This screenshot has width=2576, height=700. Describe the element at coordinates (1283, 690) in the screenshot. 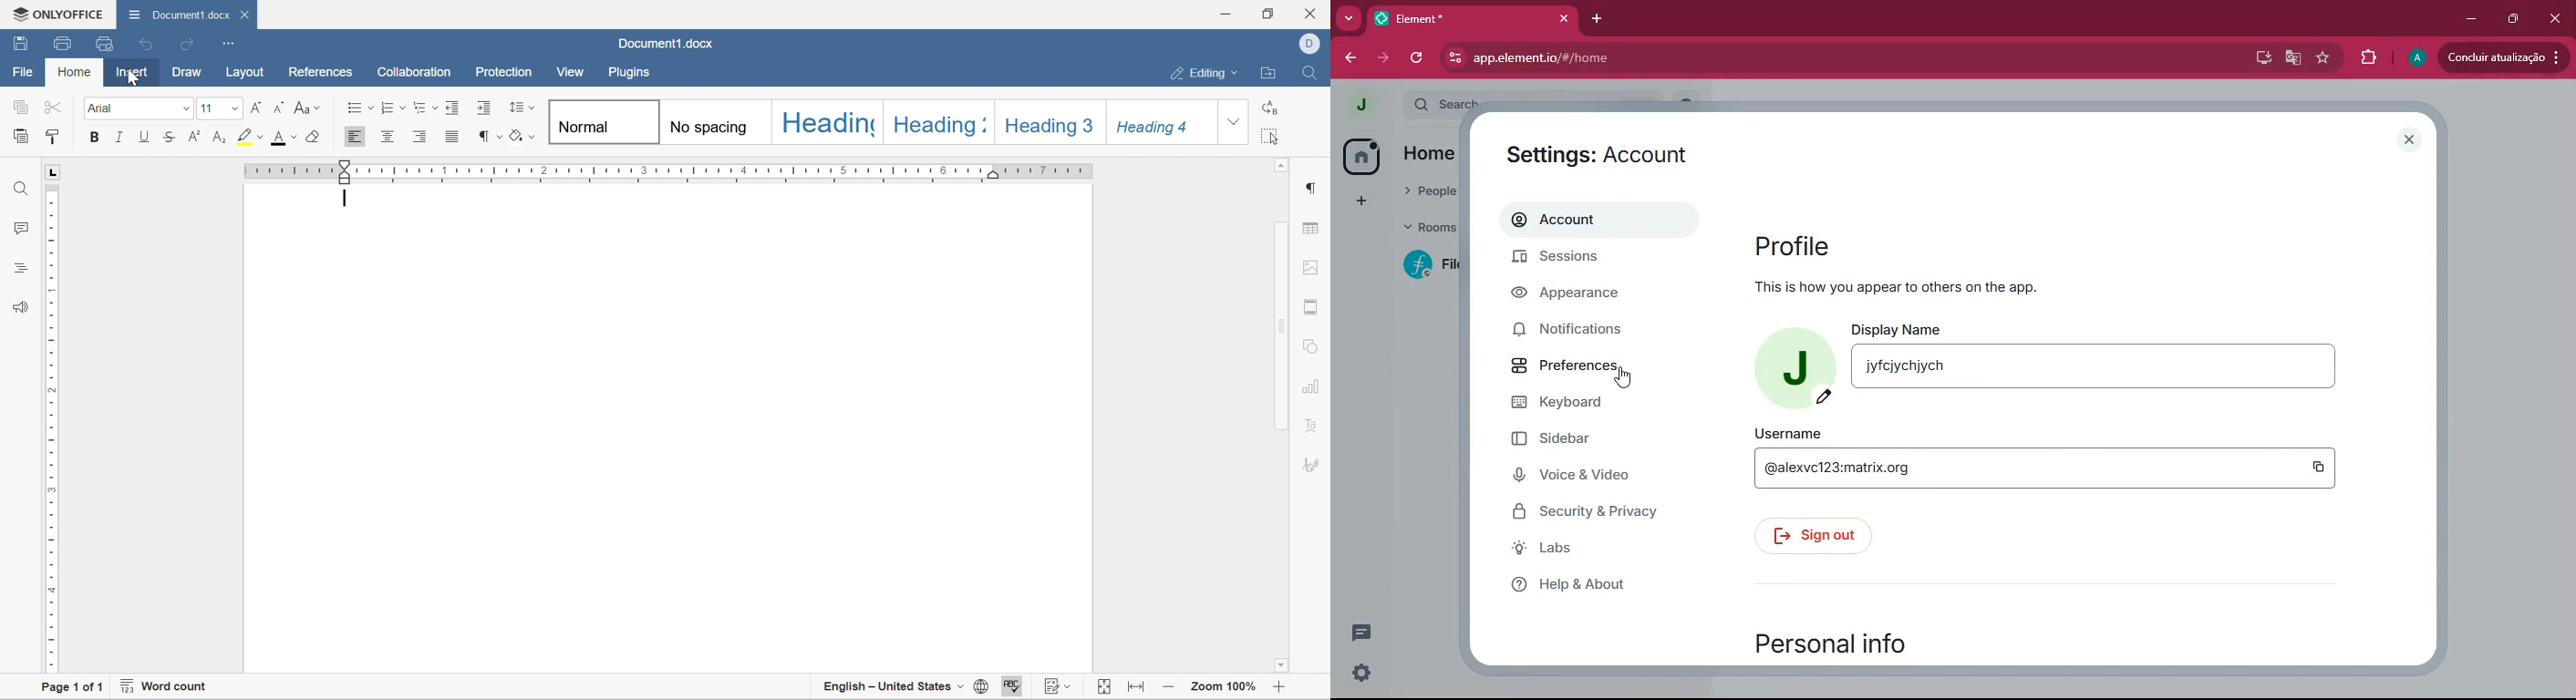

I see `Zoom in` at that location.